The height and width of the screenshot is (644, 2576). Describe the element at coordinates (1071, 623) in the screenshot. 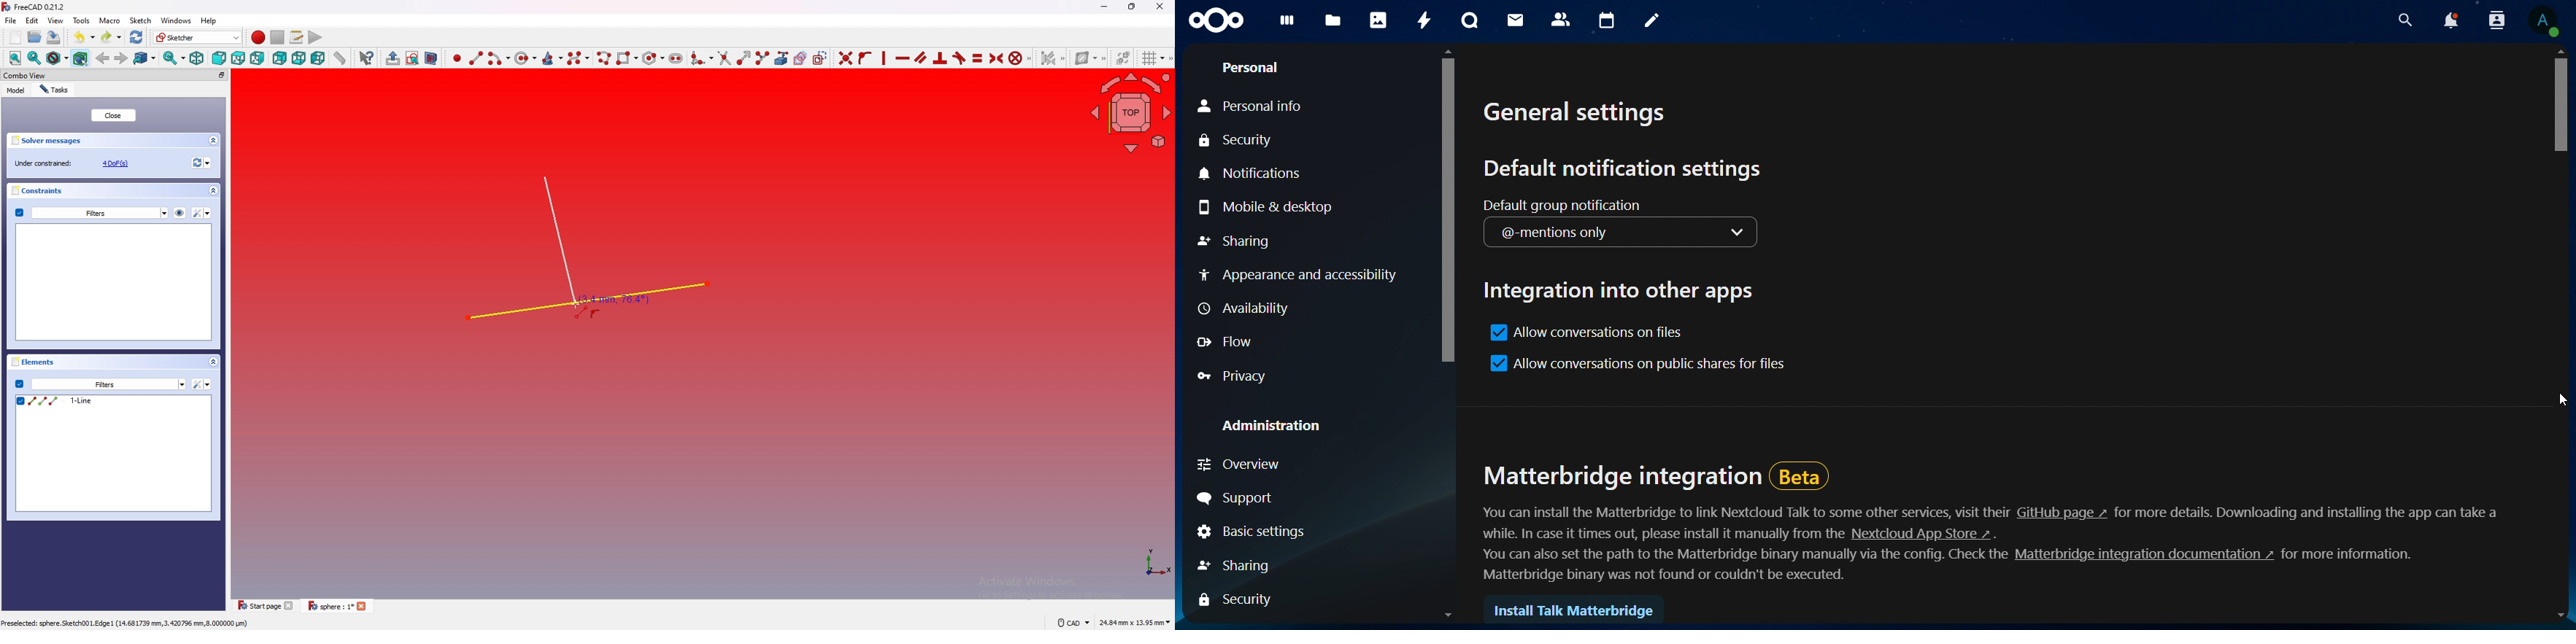

I see `CAD` at that location.